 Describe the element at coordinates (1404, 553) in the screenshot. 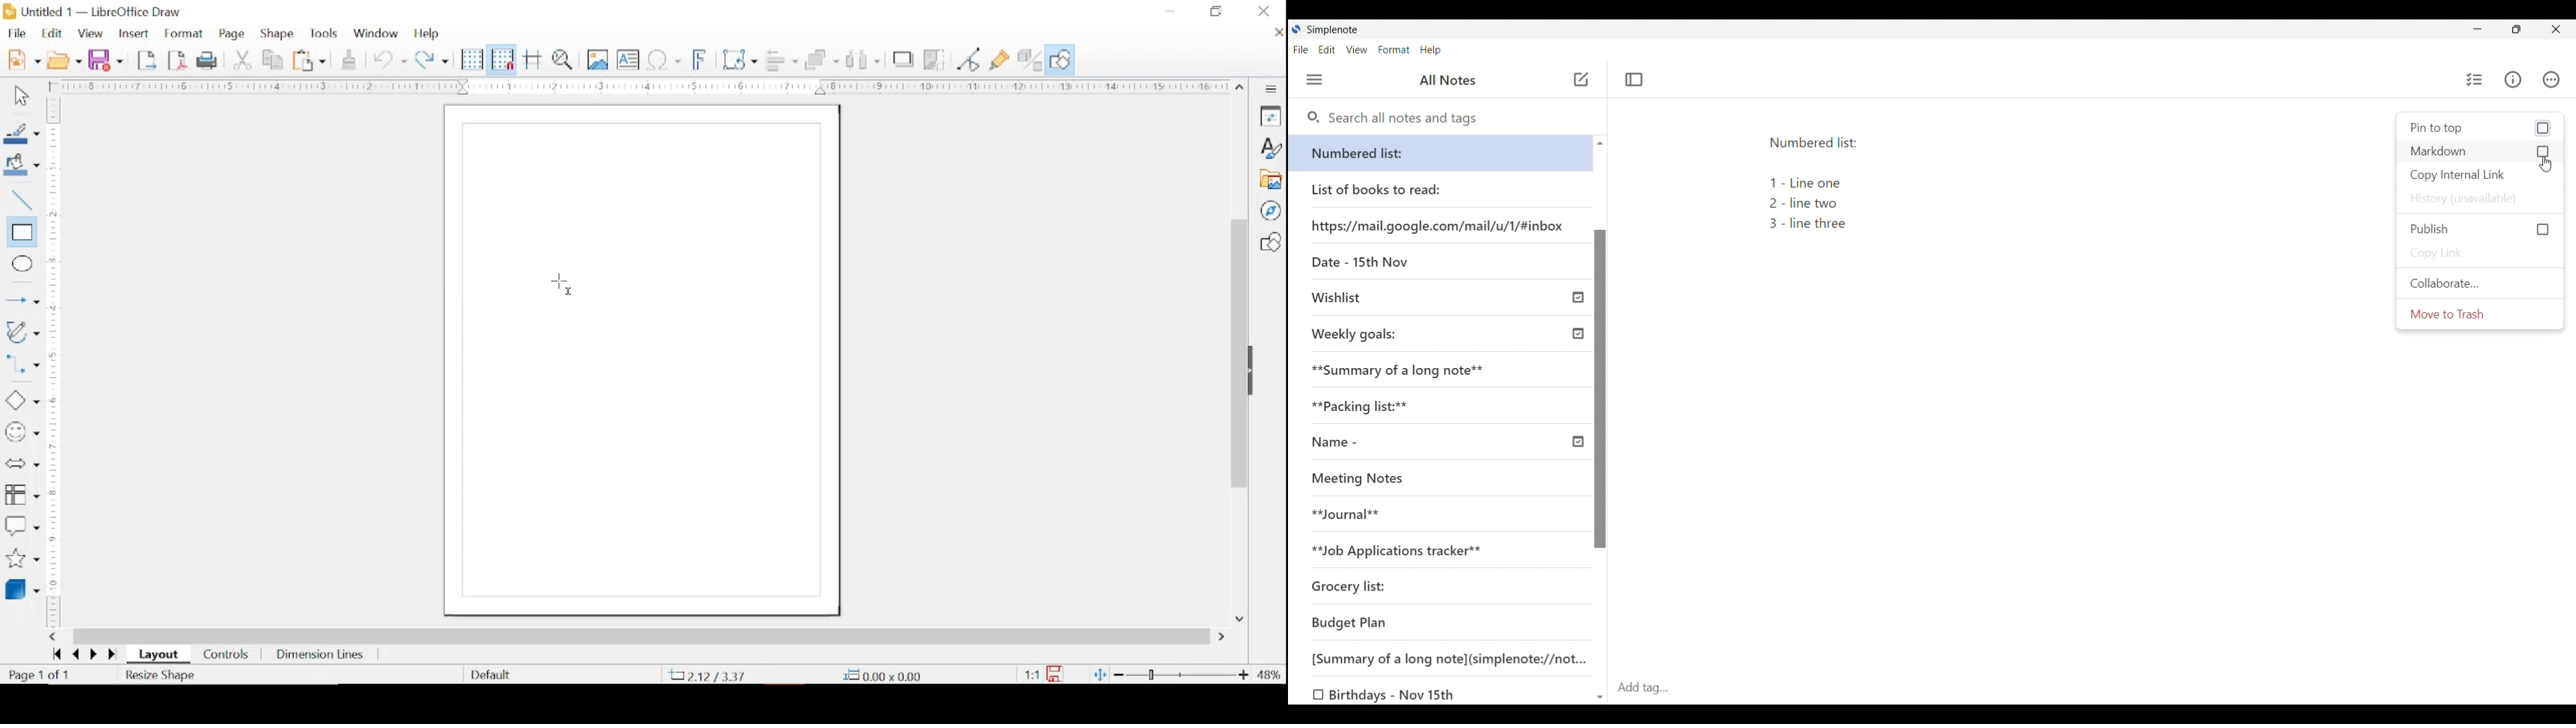

I see `**Job Applications tracker**` at that location.